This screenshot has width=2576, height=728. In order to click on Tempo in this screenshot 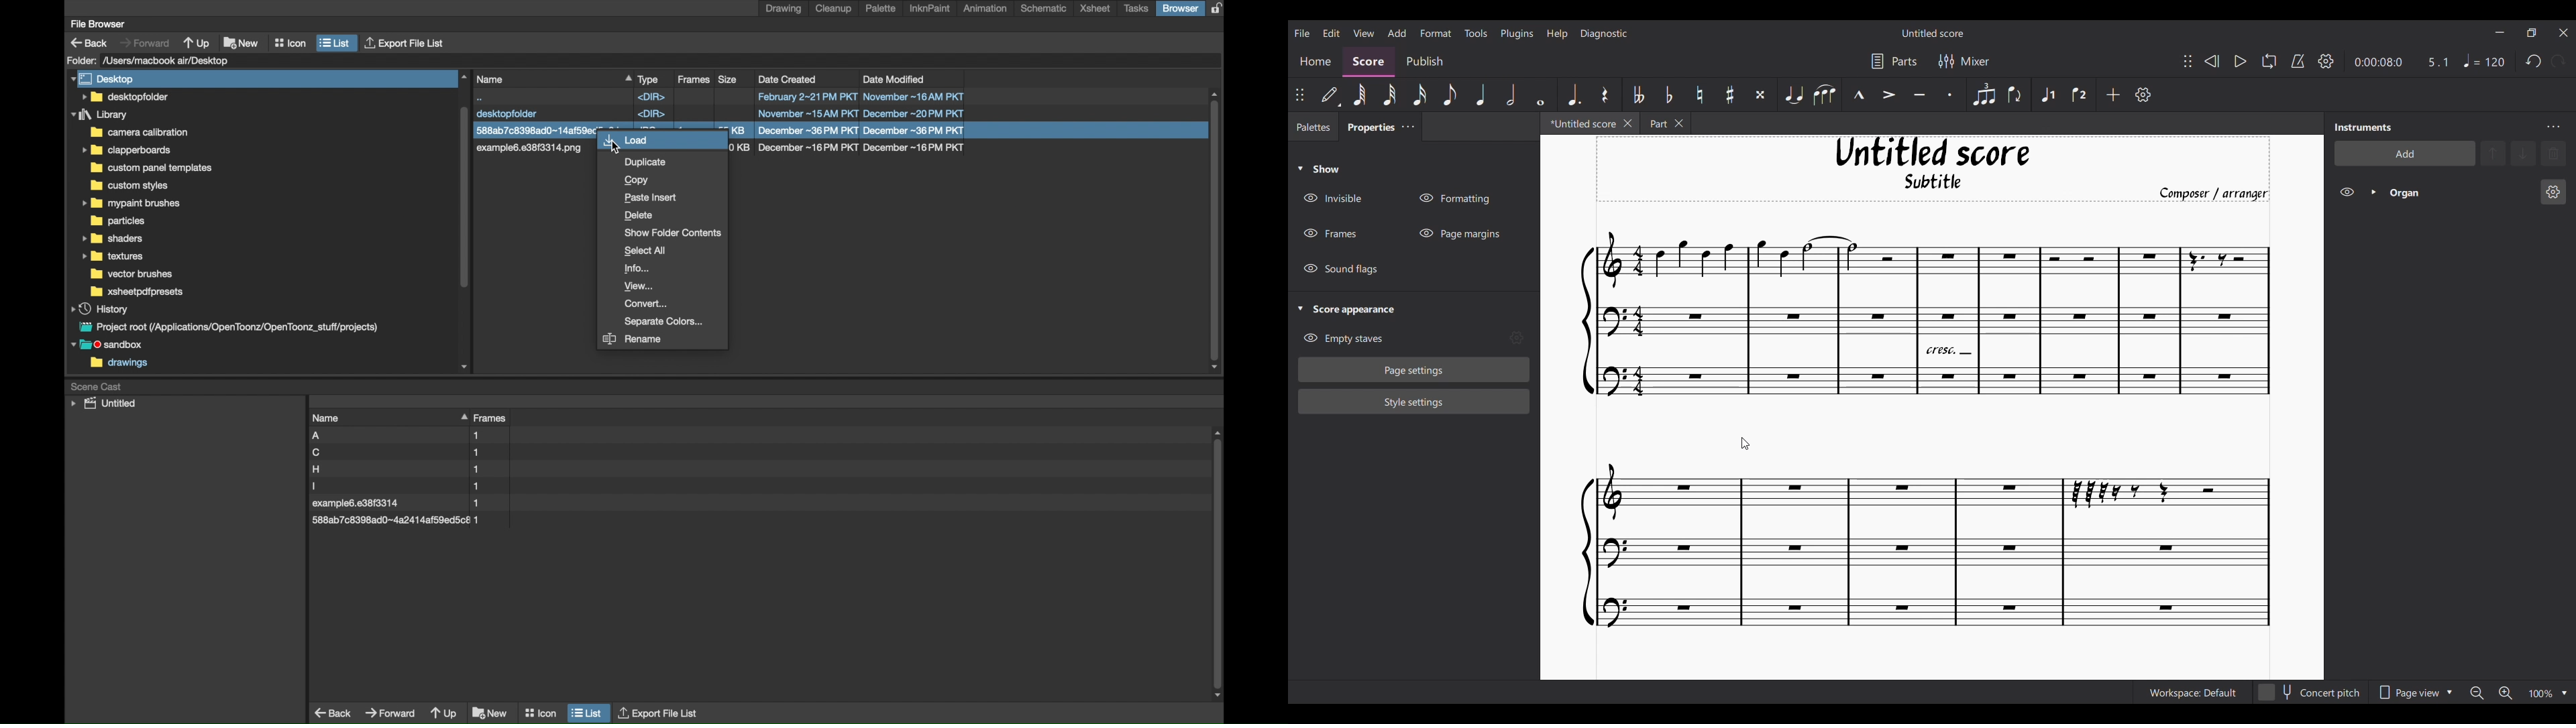, I will do `click(2484, 61)`.